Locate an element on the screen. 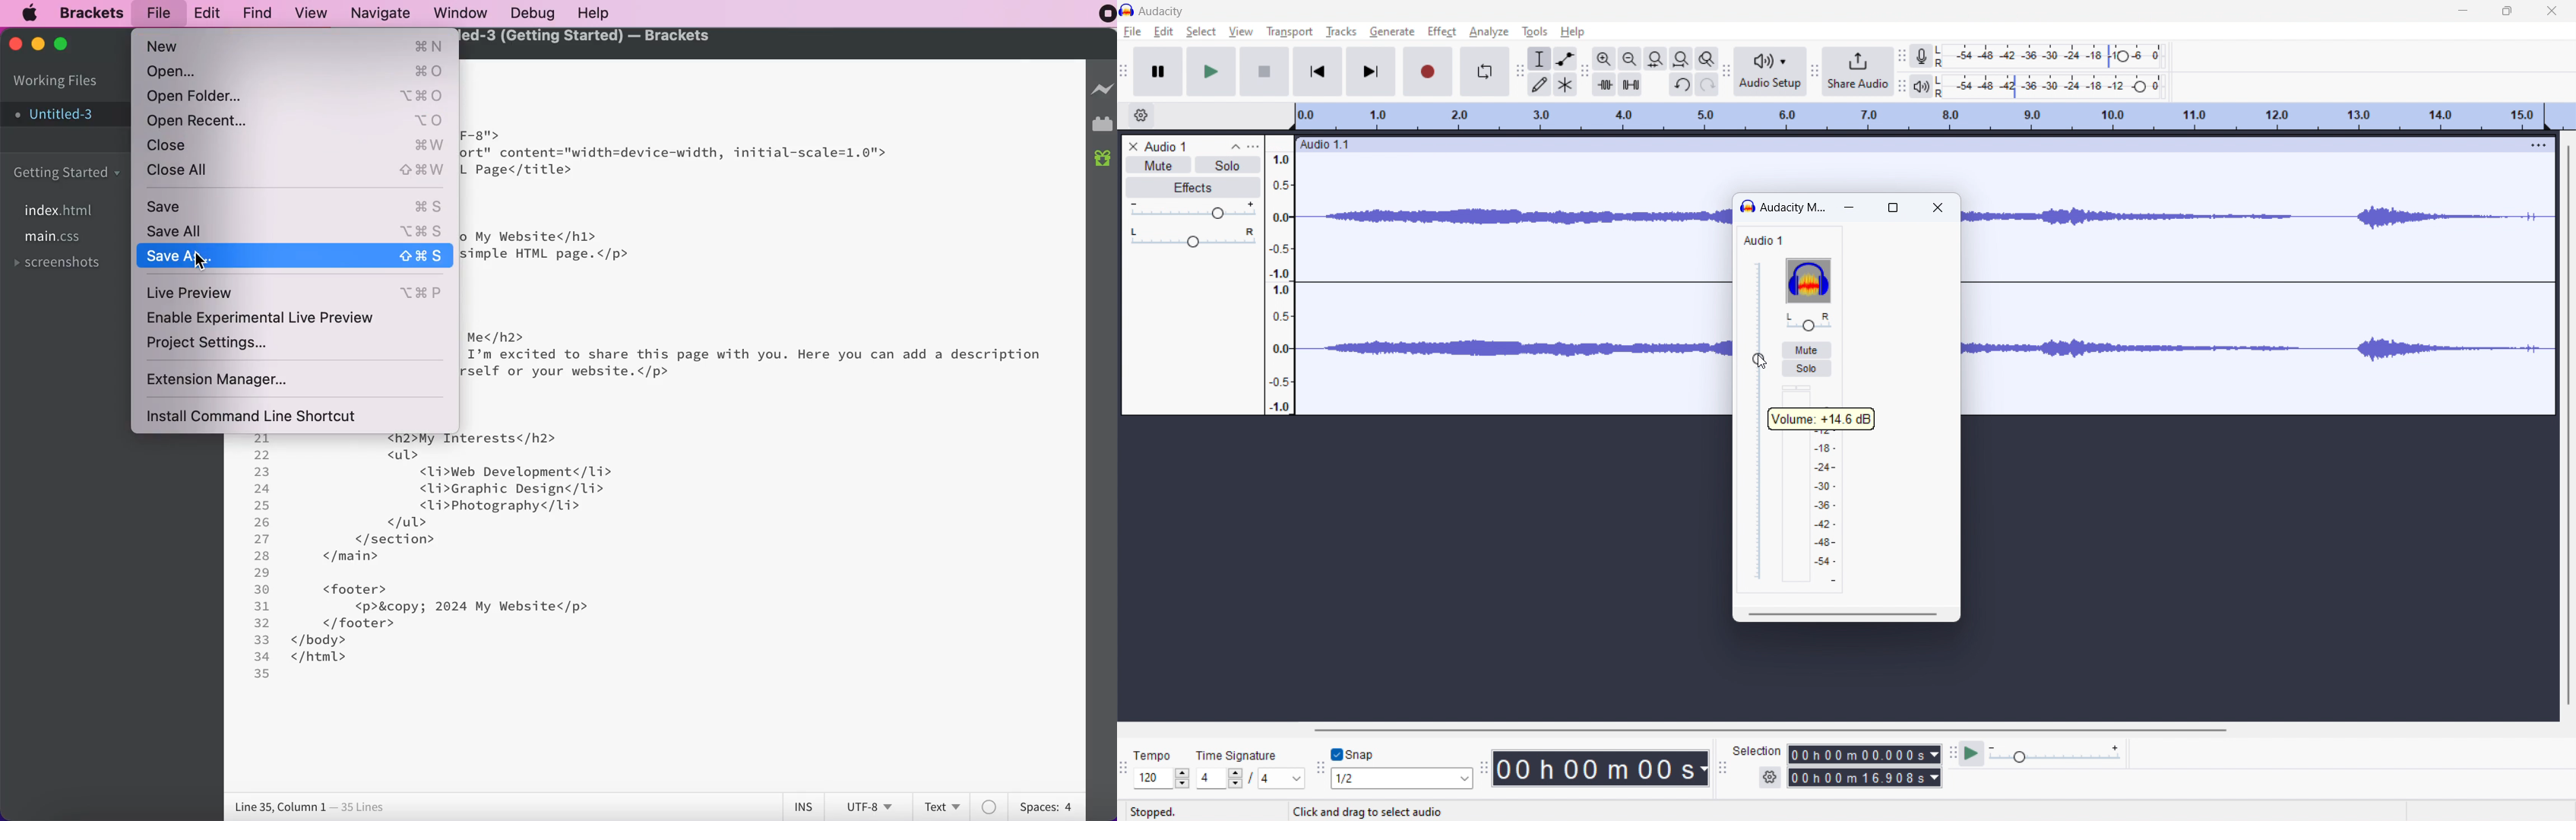  time toolbar is located at coordinates (1483, 767).